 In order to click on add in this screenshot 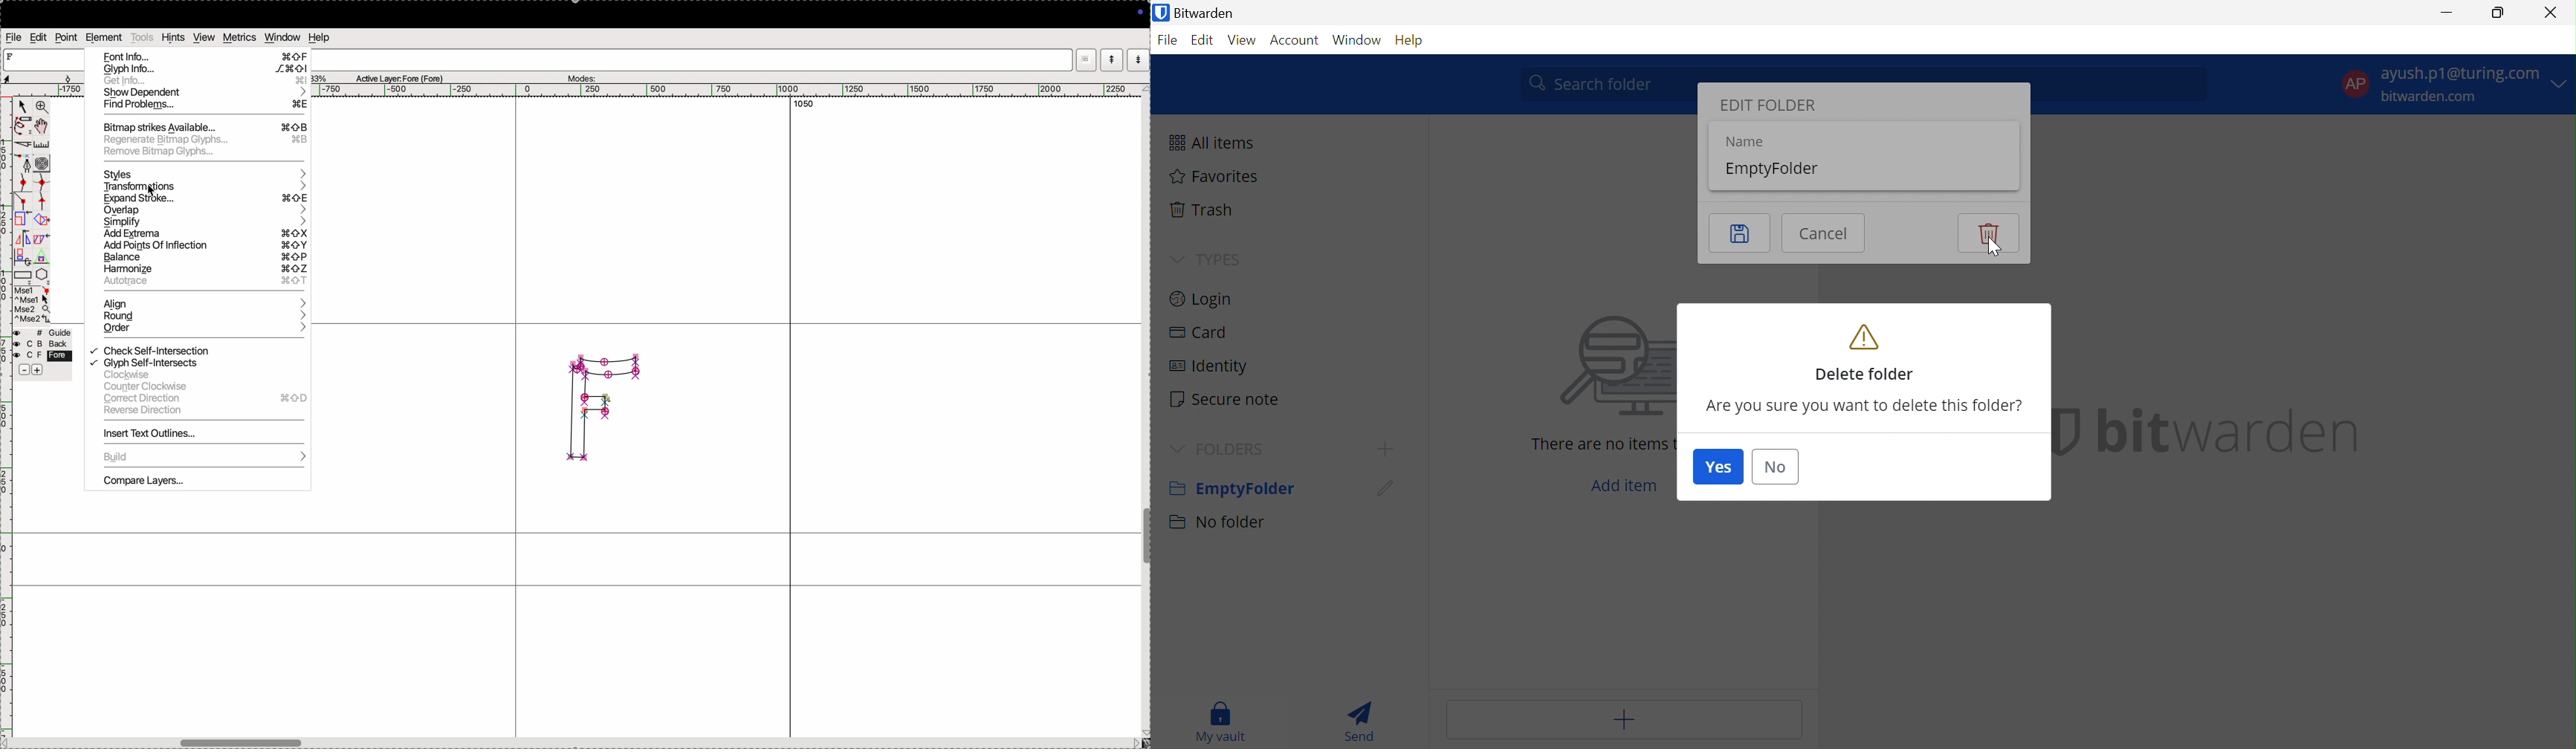, I will do `click(38, 371)`.